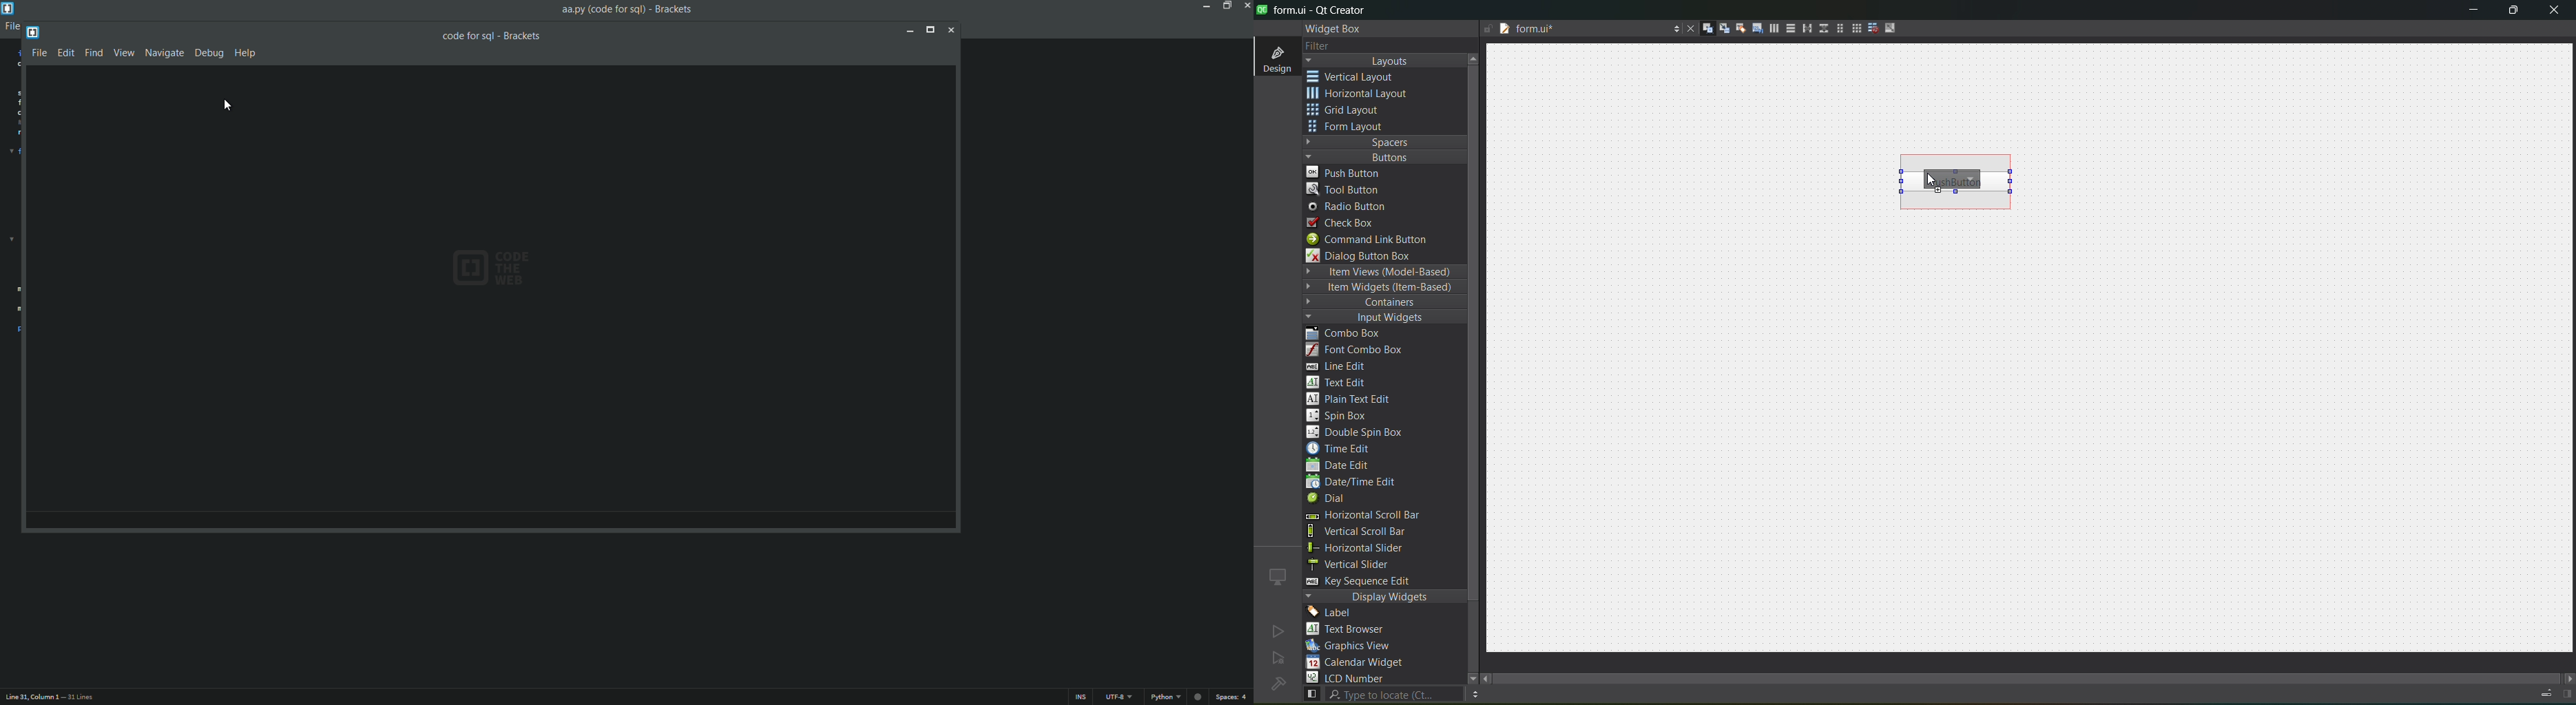 This screenshot has height=728, width=2576. What do you see at coordinates (1382, 695) in the screenshot?
I see `search` at bounding box center [1382, 695].